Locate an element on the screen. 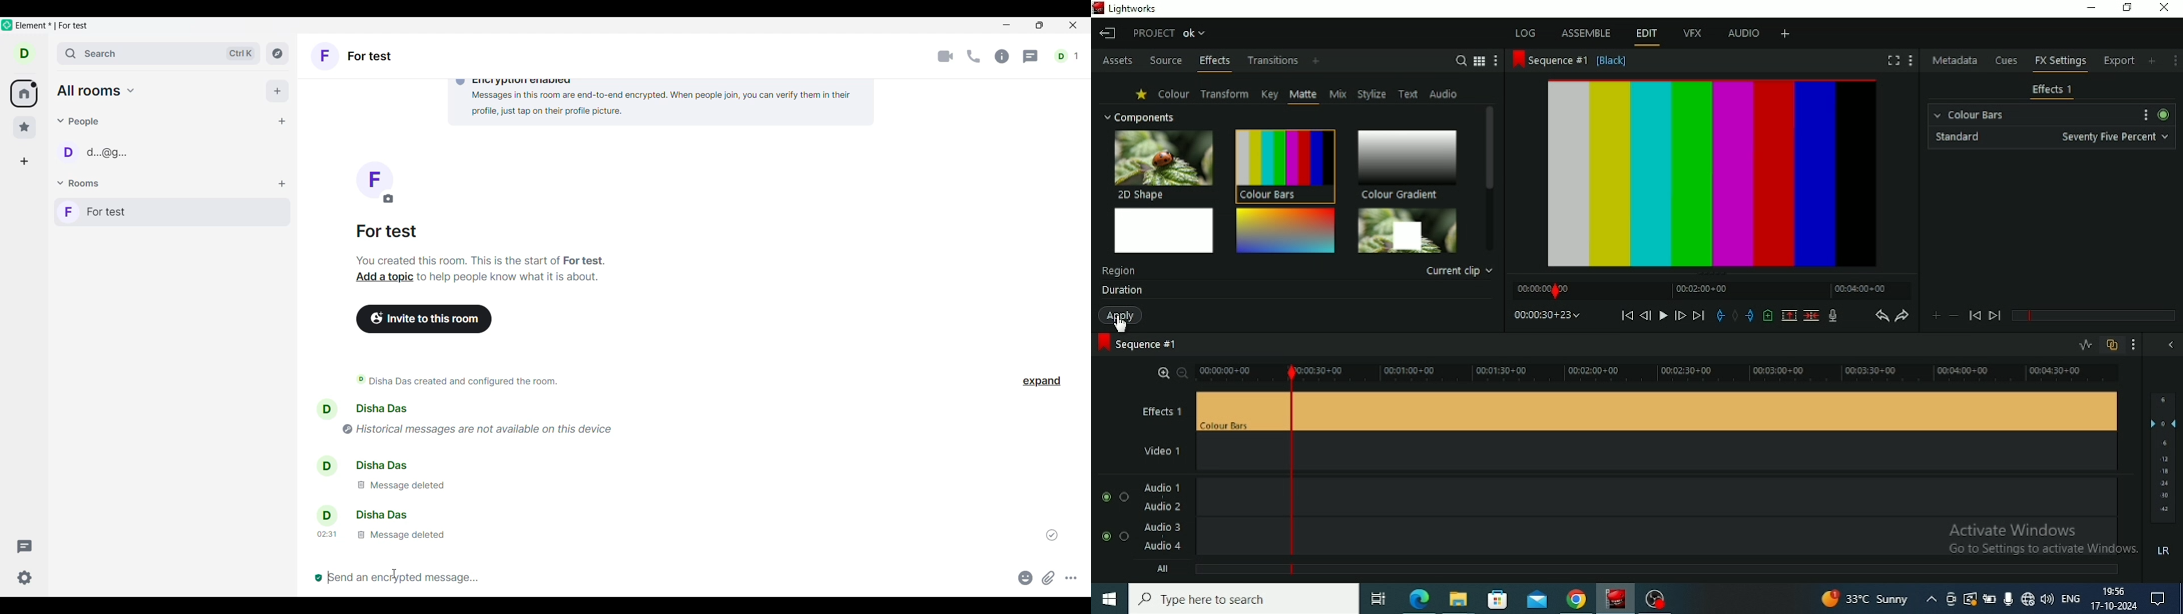  Windows is located at coordinates (1109, 600).